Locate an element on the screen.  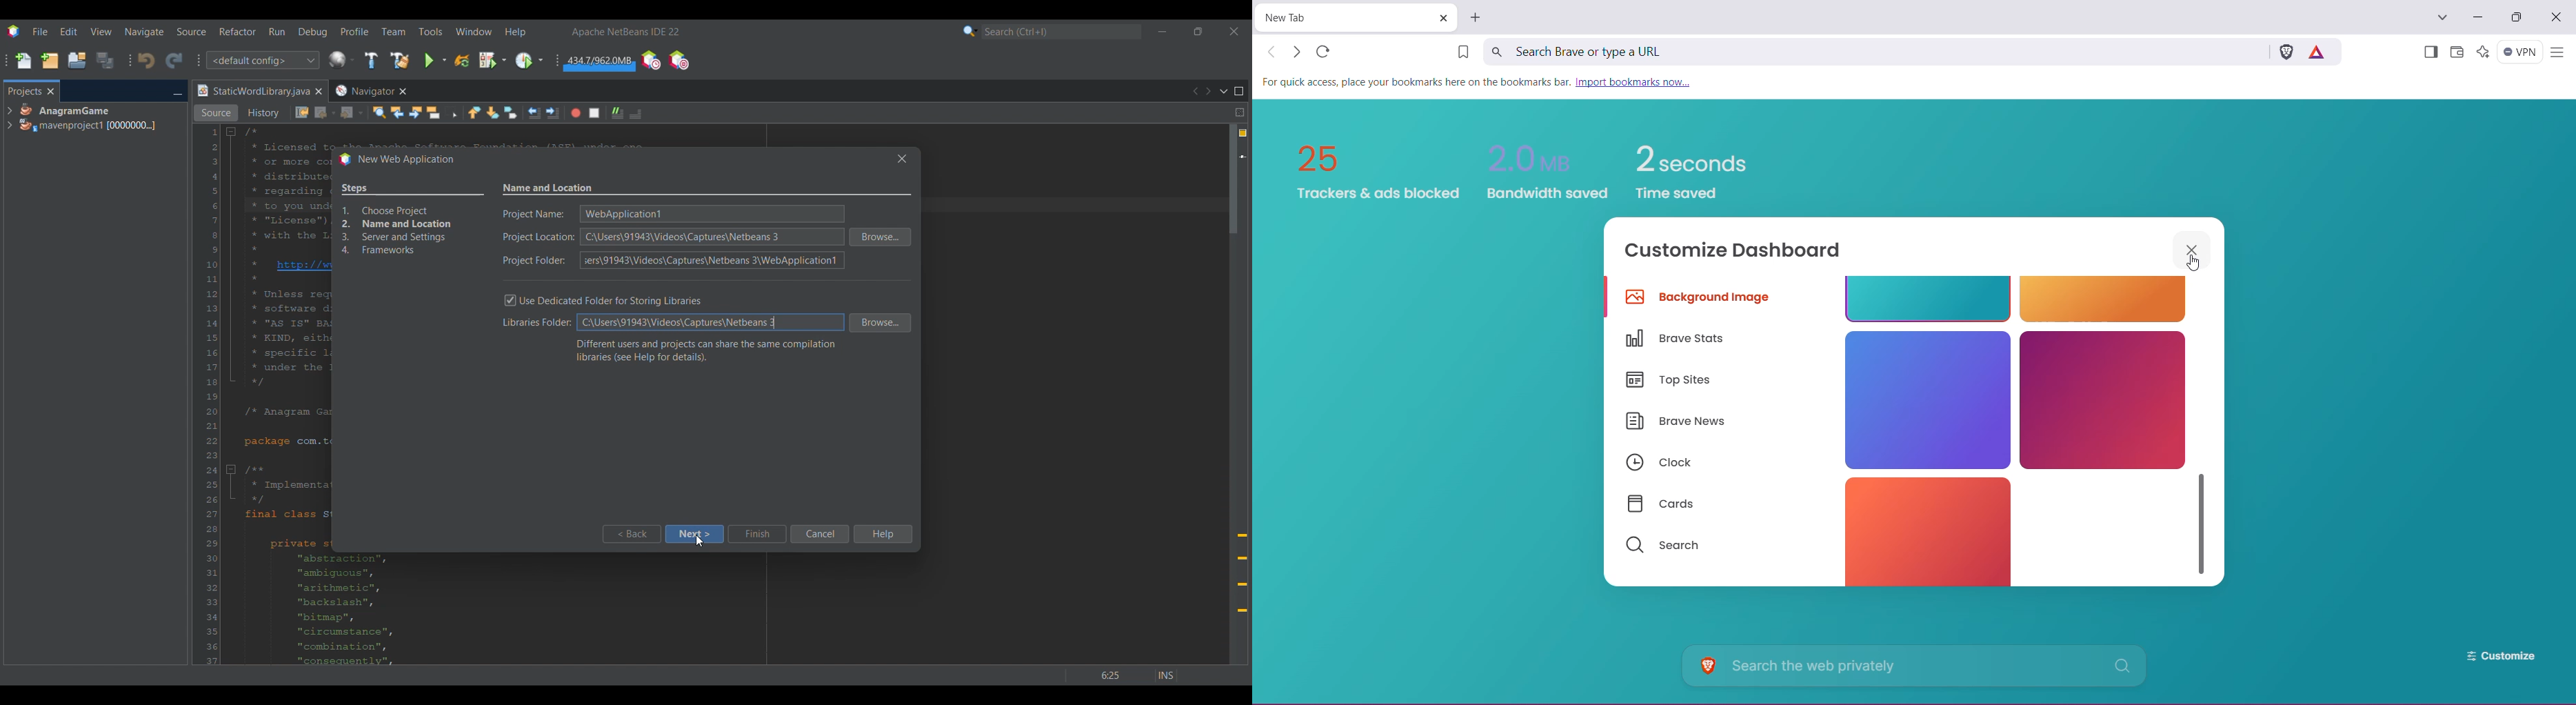
New project is located at coordinates (50, 60).